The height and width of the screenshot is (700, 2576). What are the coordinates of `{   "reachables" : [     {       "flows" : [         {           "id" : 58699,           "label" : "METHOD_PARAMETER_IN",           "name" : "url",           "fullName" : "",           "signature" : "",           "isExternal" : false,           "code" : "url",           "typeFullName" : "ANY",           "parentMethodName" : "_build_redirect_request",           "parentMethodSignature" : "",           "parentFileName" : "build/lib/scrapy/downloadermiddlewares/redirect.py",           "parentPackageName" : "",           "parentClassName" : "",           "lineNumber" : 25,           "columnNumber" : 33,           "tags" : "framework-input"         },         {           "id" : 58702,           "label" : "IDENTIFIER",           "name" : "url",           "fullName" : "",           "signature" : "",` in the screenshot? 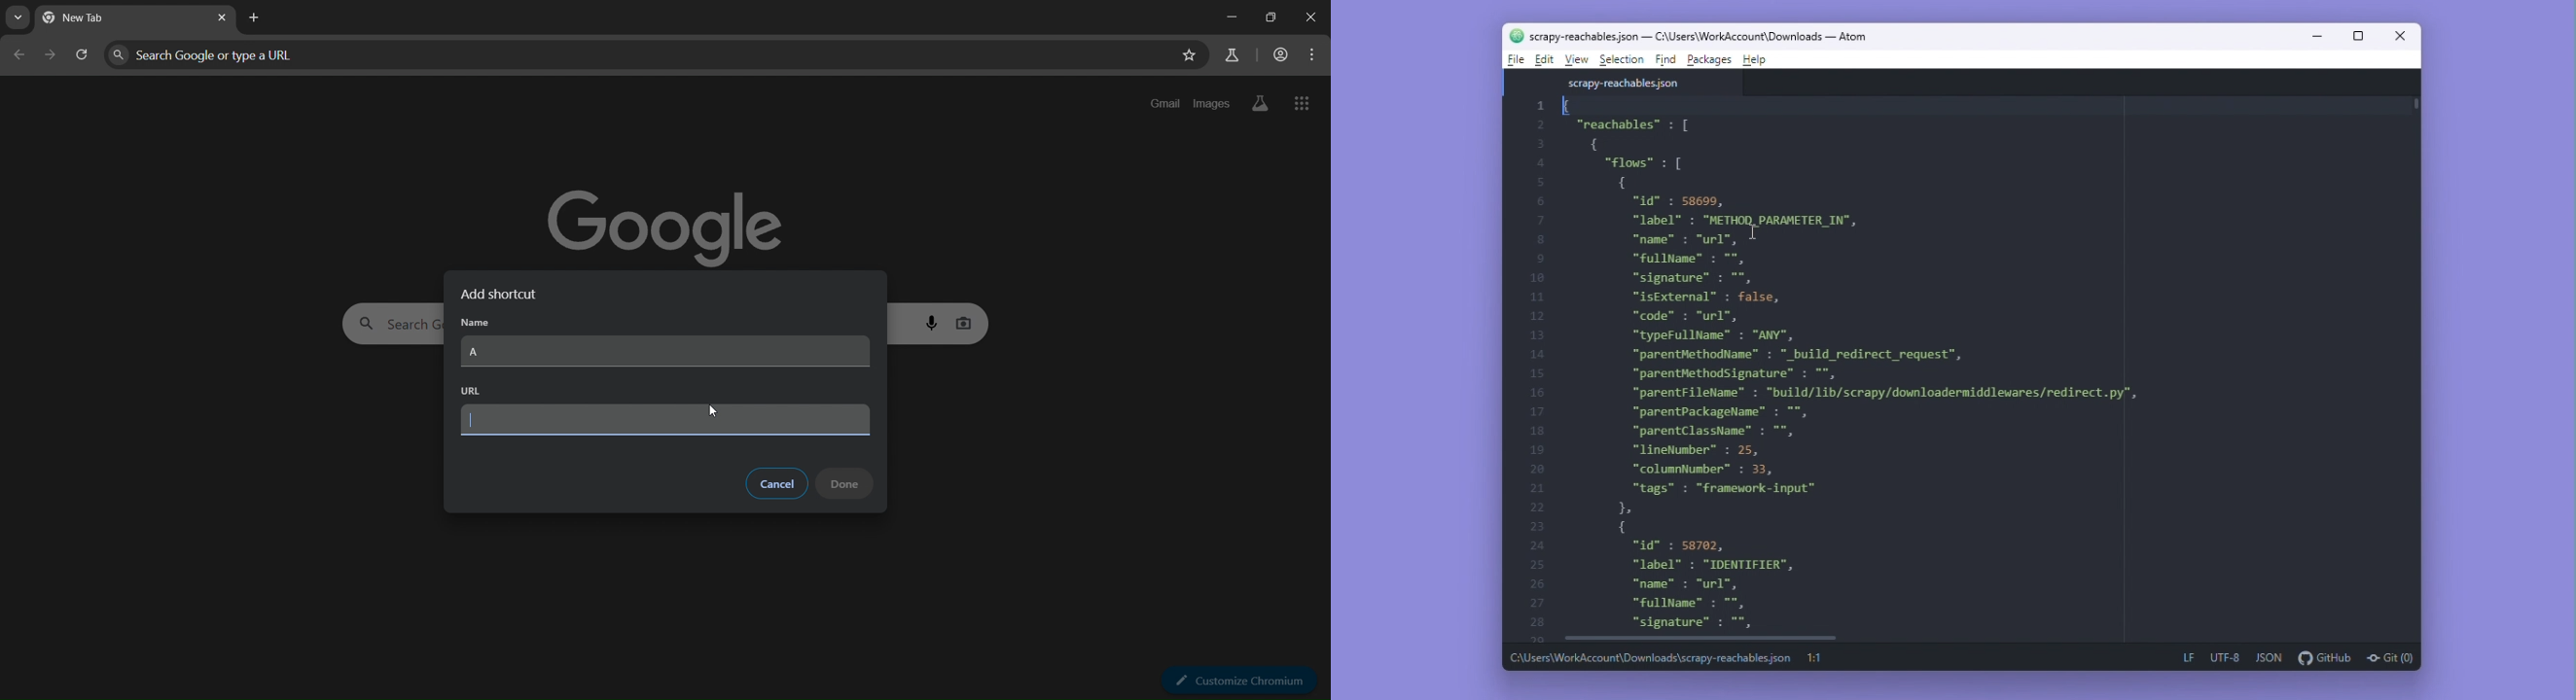 It's located at (1969, 362).